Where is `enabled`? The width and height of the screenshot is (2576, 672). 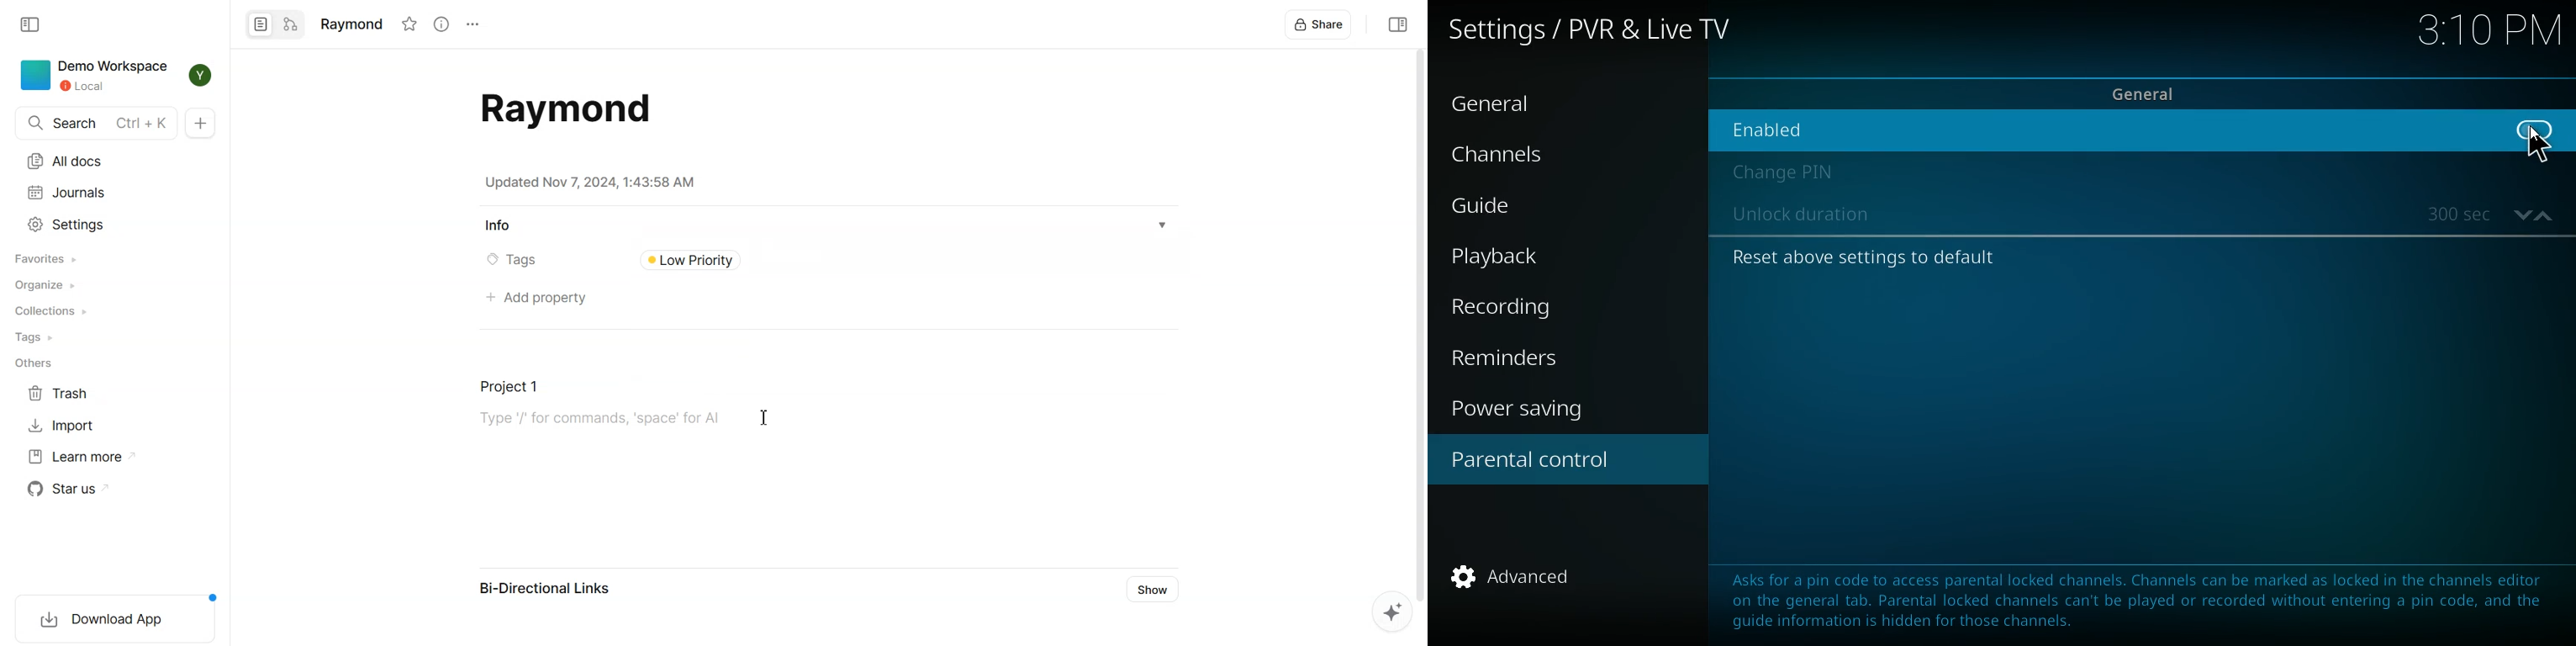 enabled is located at coordinates (1818, 125).